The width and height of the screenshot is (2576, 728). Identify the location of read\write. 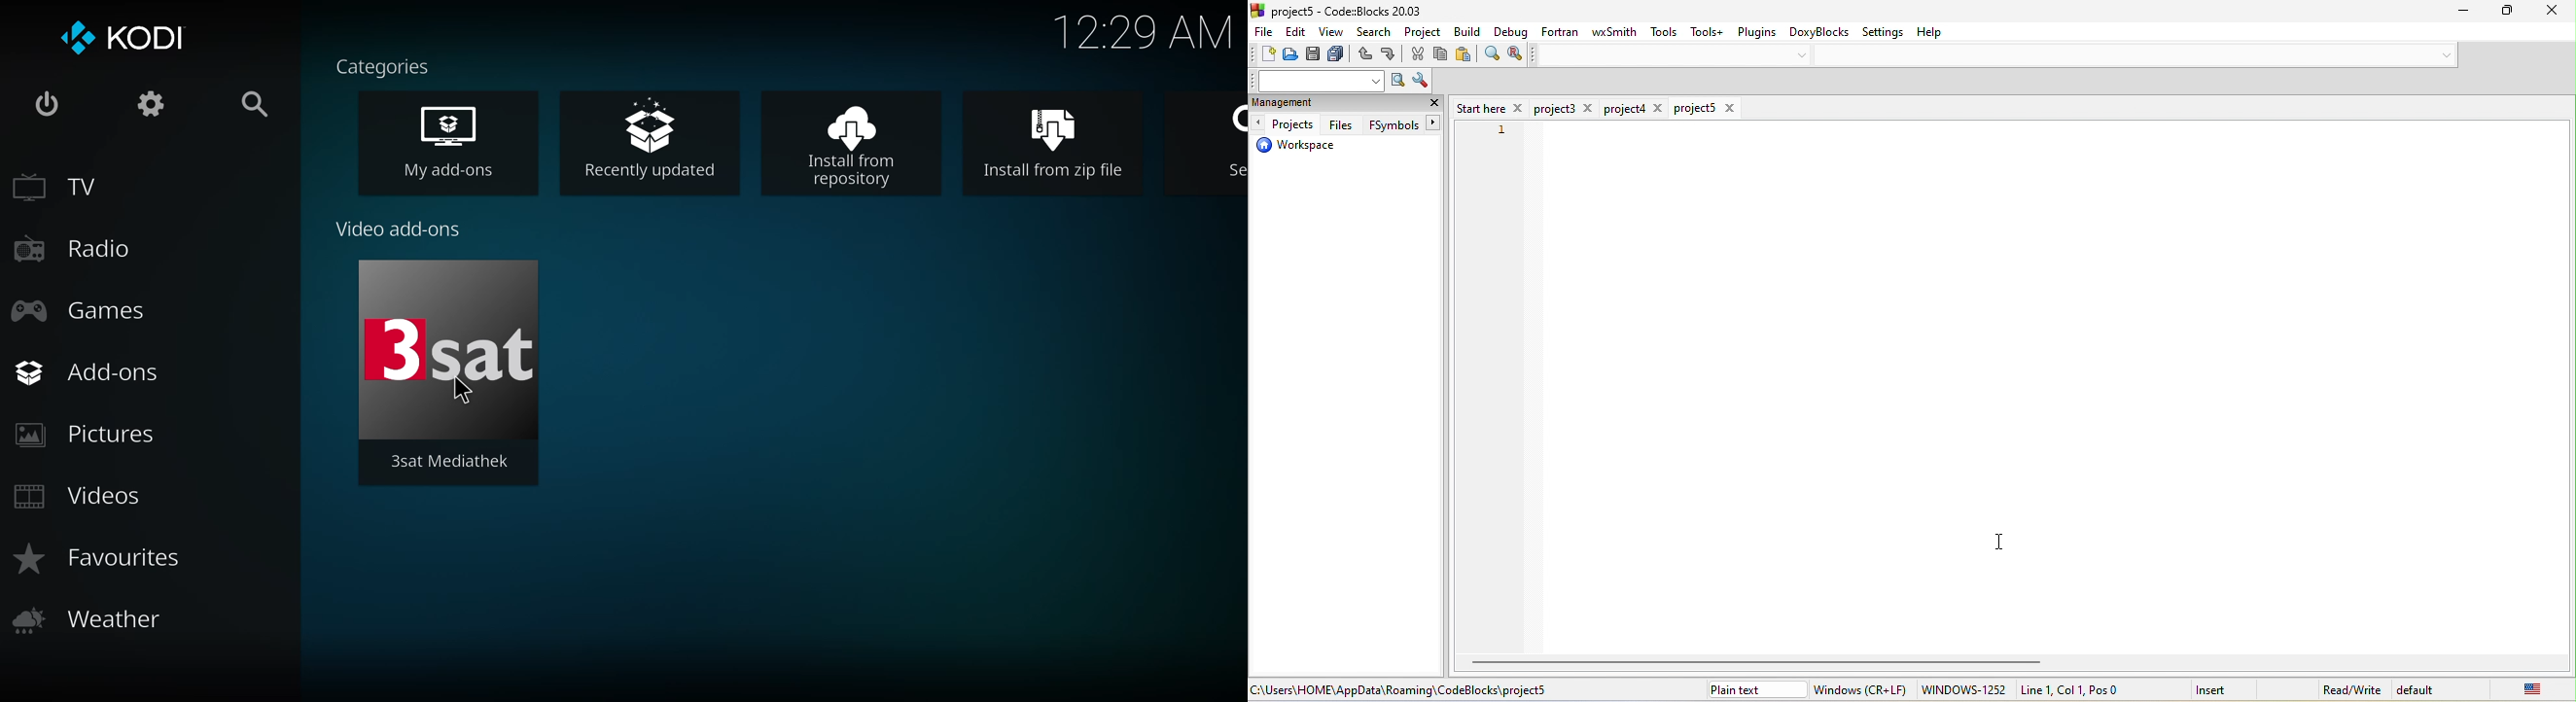
(2351, 686).